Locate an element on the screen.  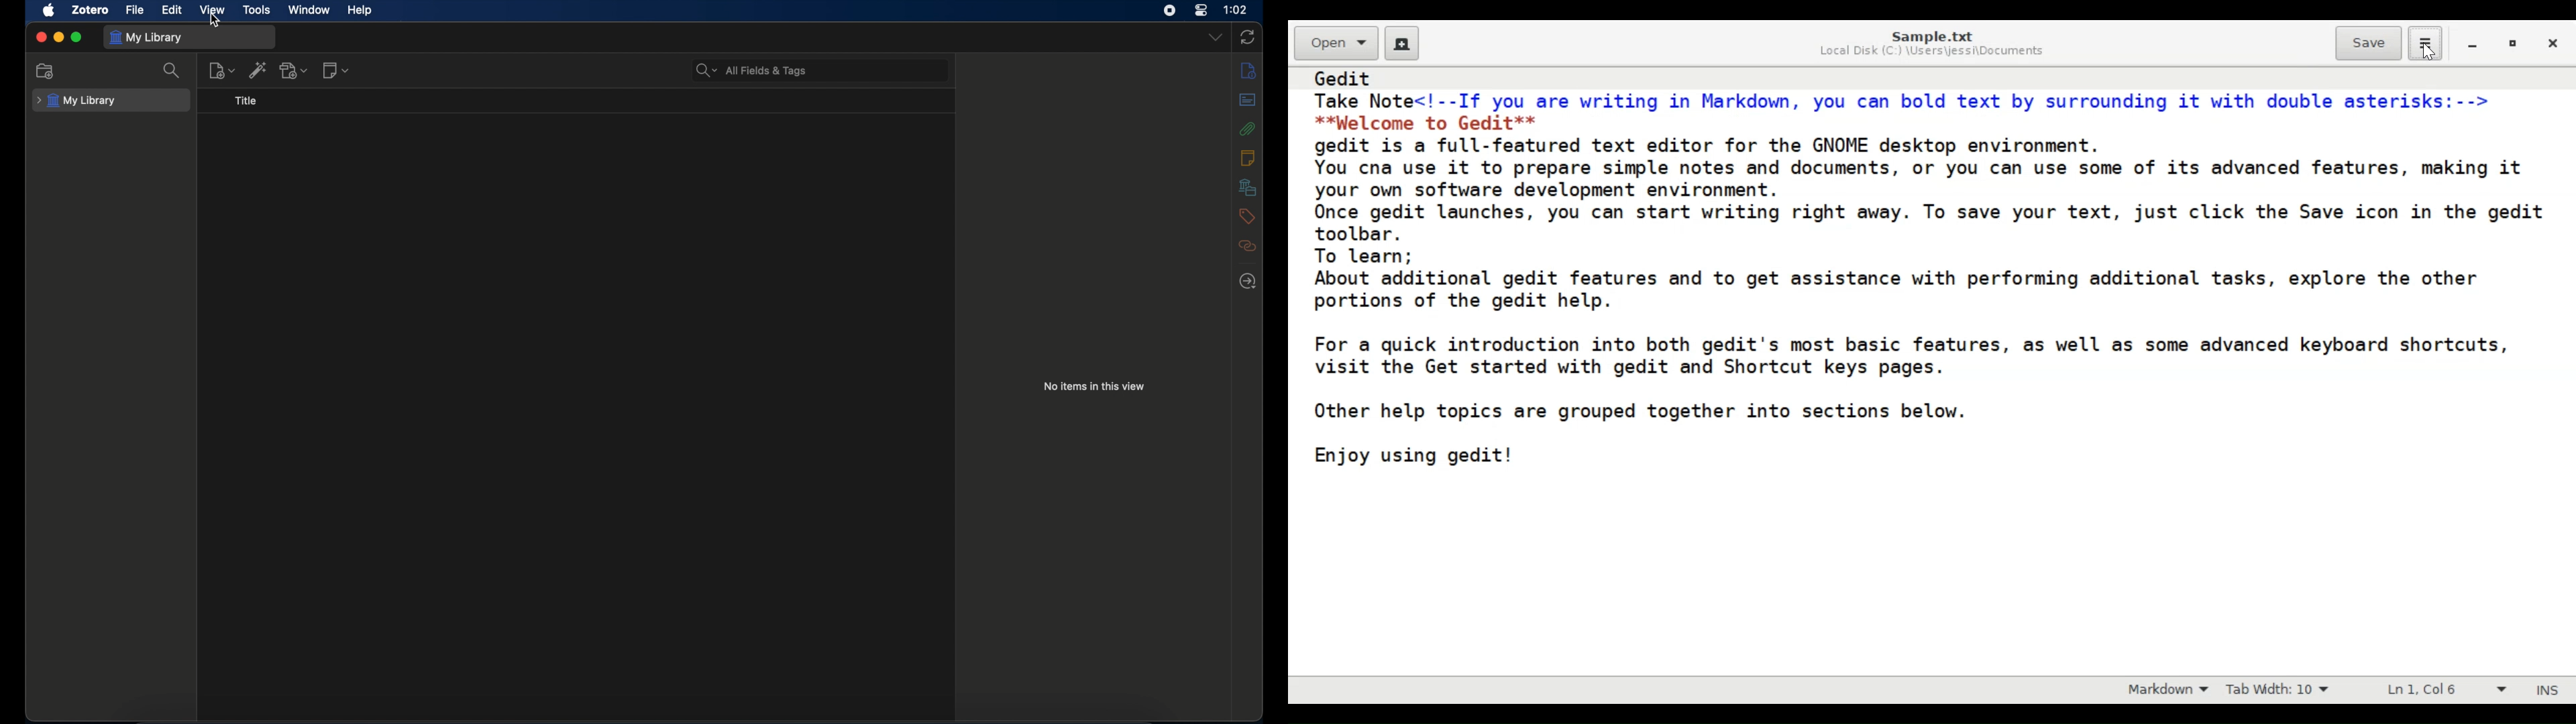
control center is located at coordinates (1200, 9).